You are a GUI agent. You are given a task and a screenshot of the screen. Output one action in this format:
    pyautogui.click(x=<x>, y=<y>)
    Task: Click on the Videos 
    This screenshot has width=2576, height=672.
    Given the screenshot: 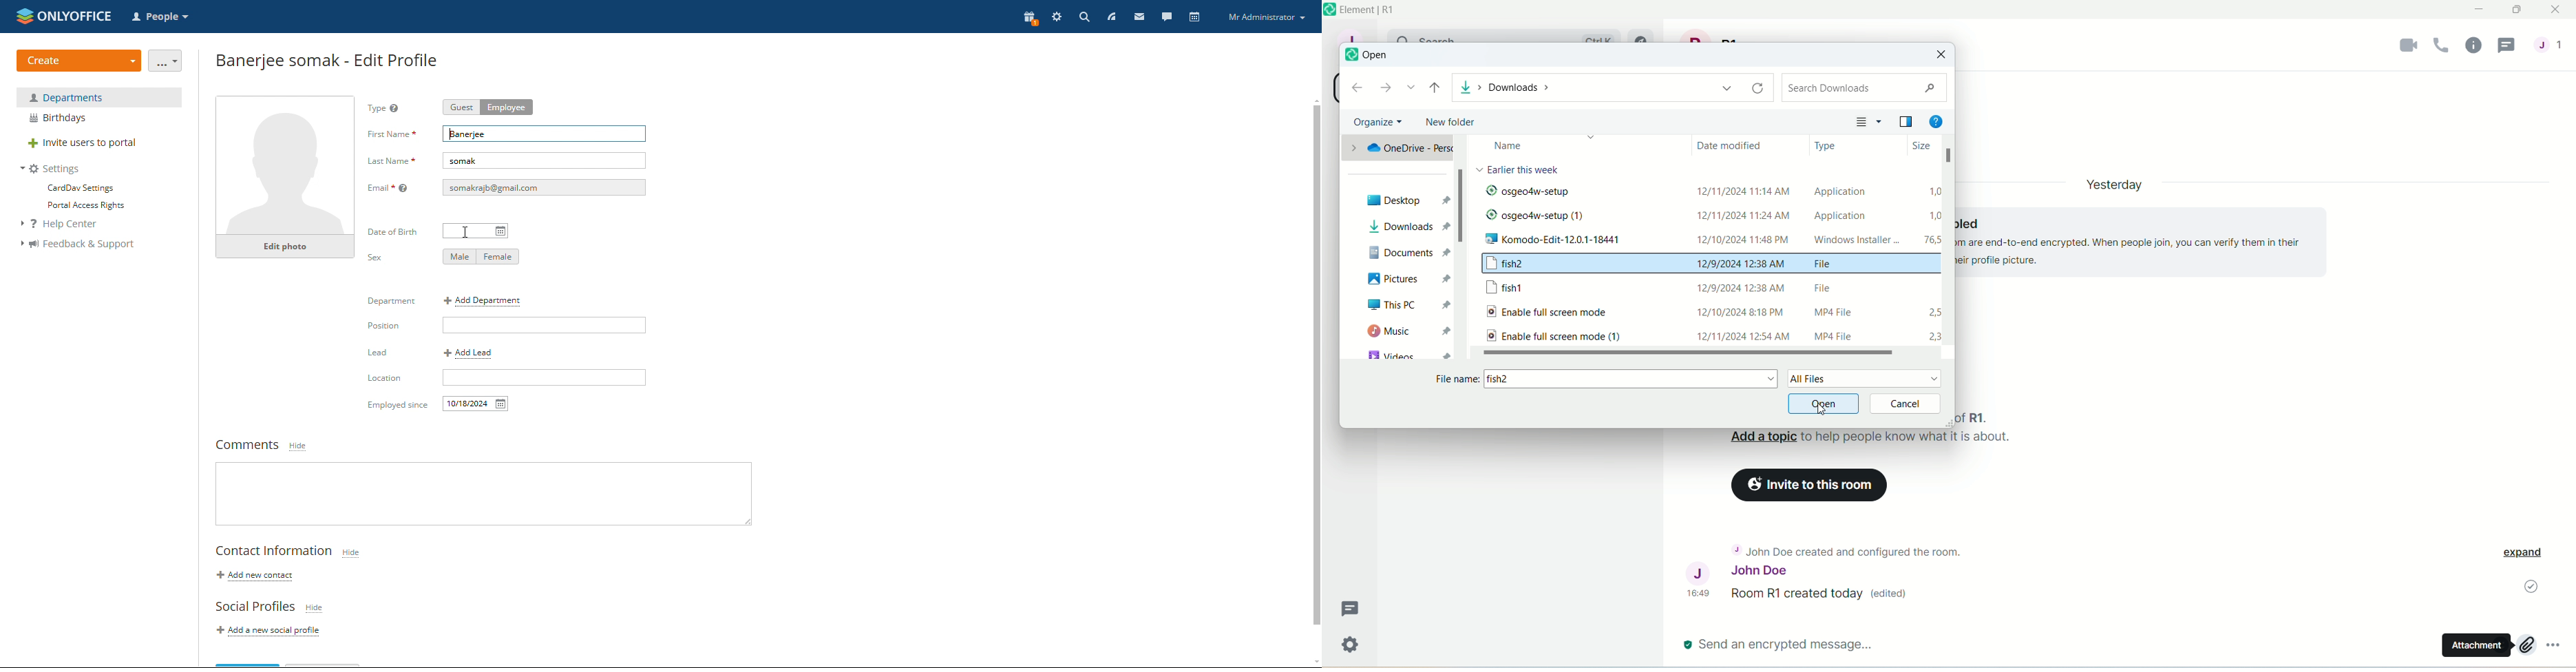 What is the action you would take?
    pyautogui.click(x=1403, y=355)
    